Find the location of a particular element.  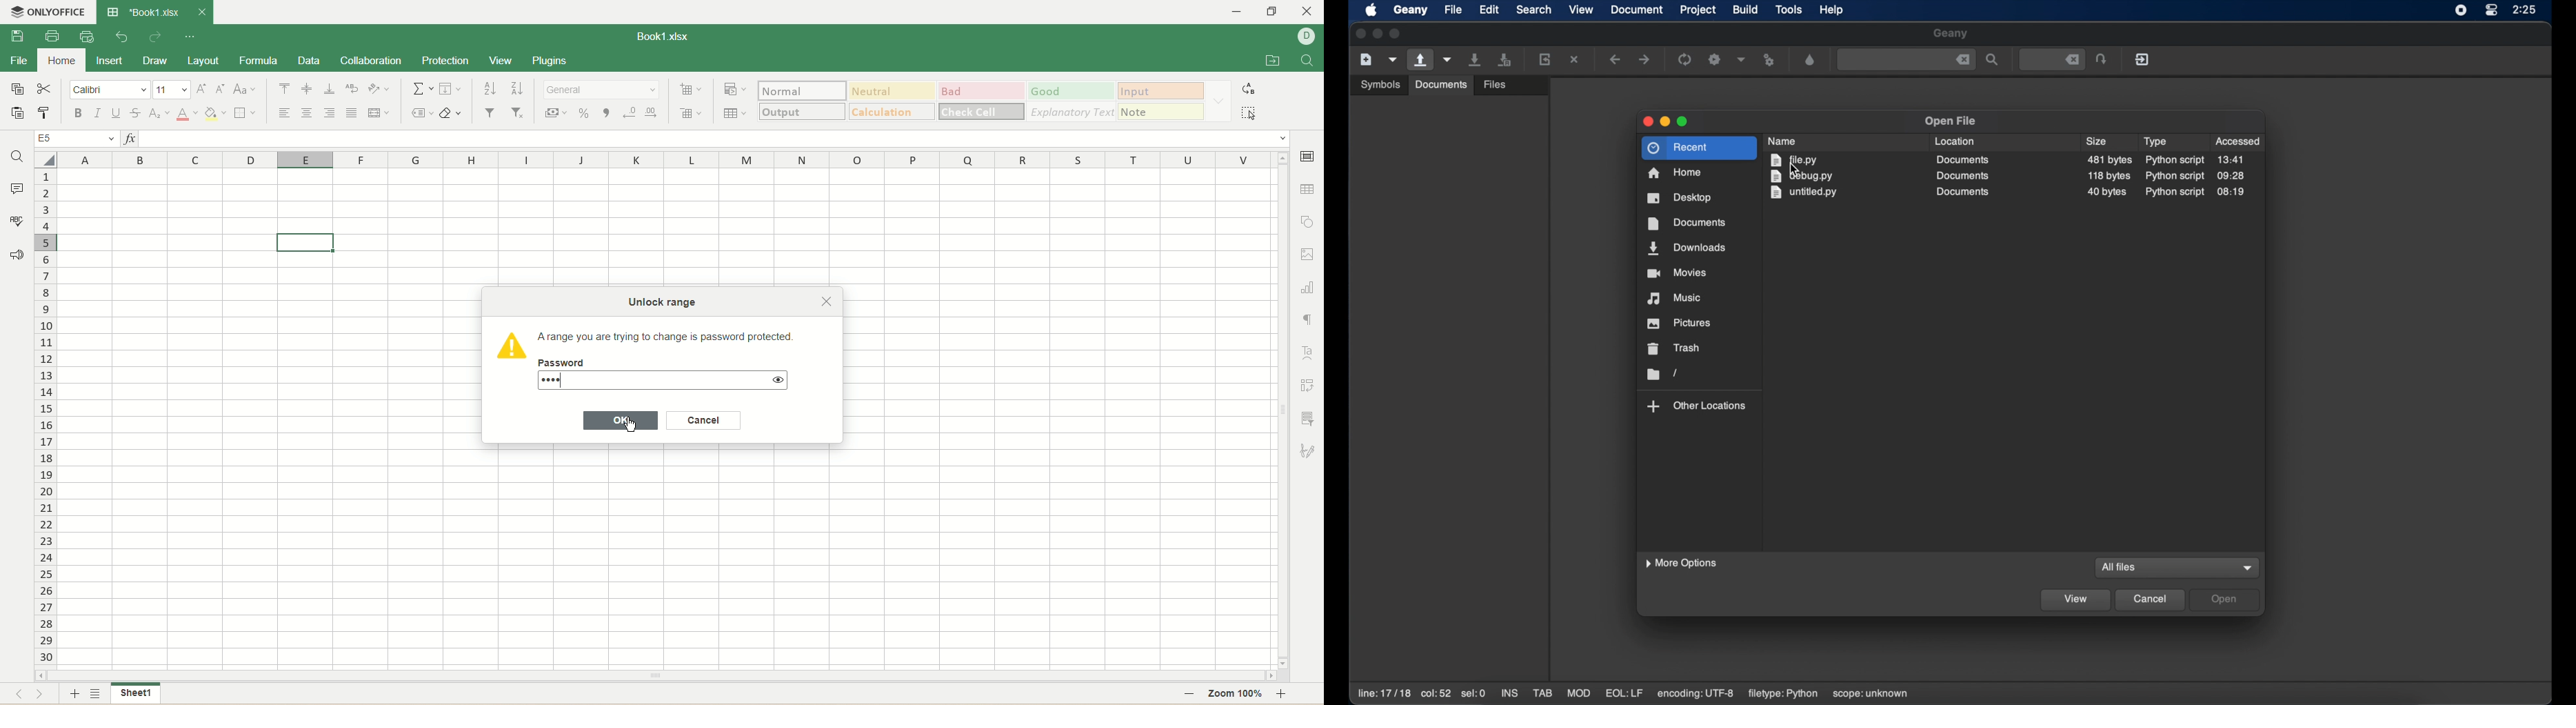

underline is located at coordinates (116, 113).